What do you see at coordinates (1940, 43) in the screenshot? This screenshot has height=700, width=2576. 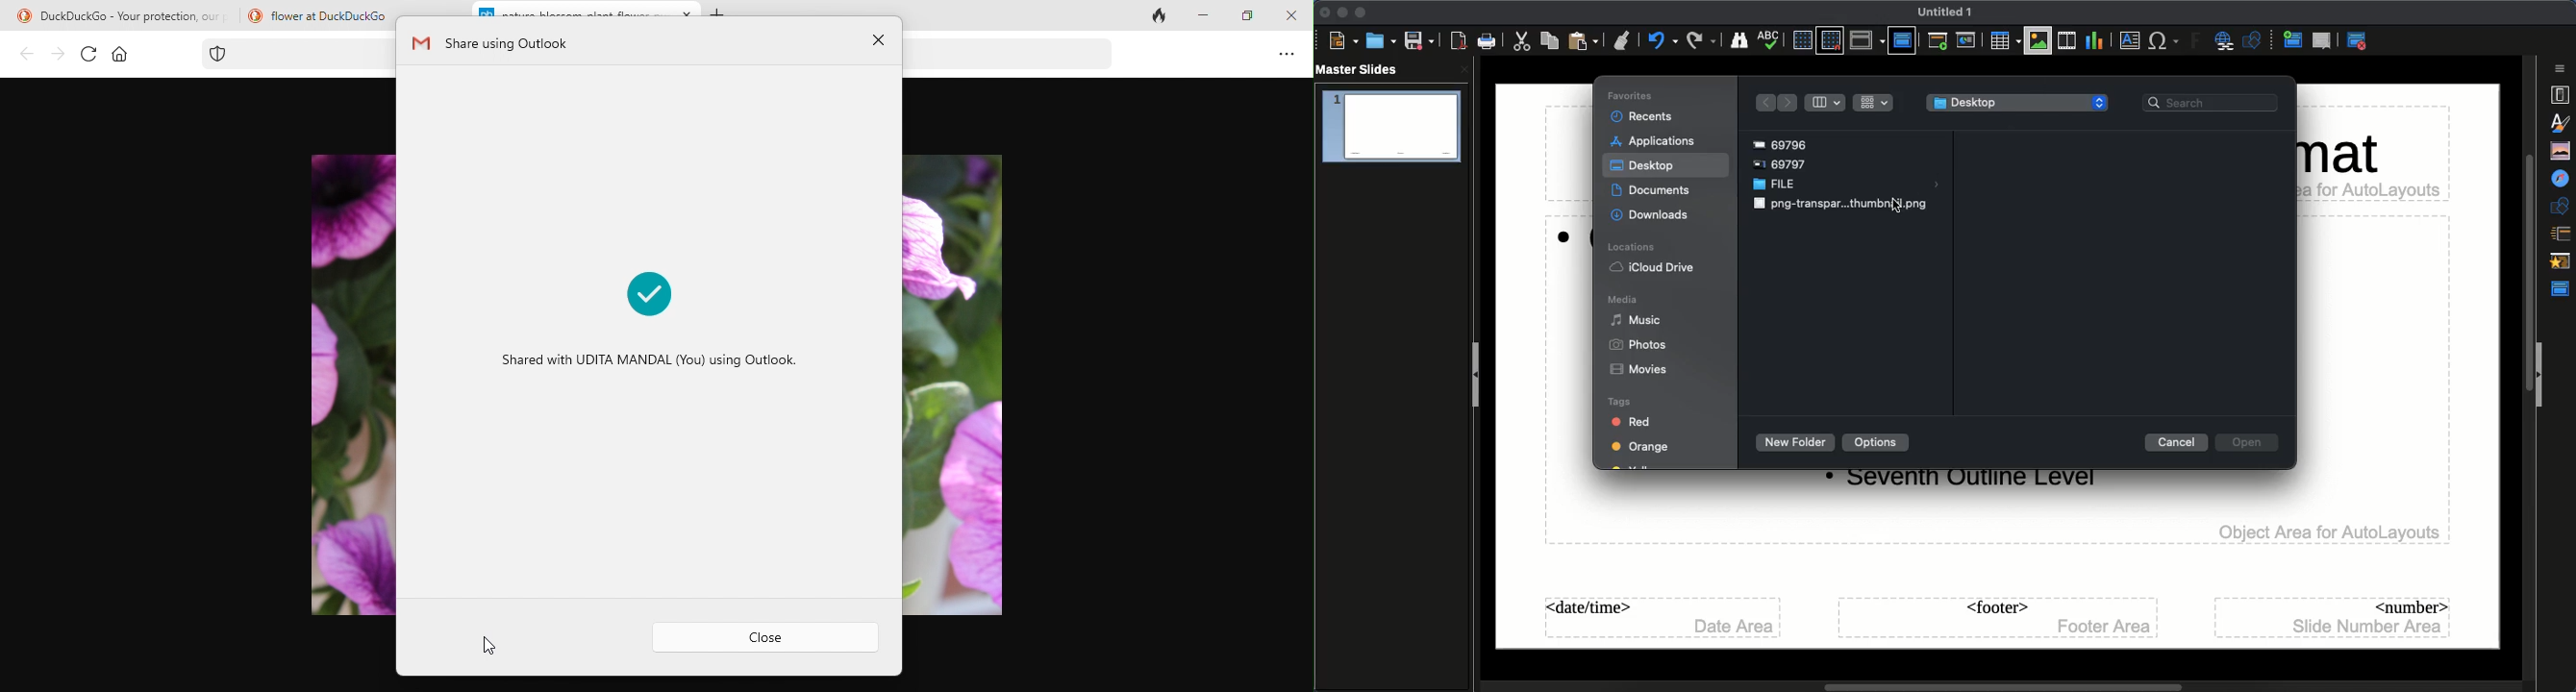 I see `Start from first slide` at bounding box center [1940, 43].